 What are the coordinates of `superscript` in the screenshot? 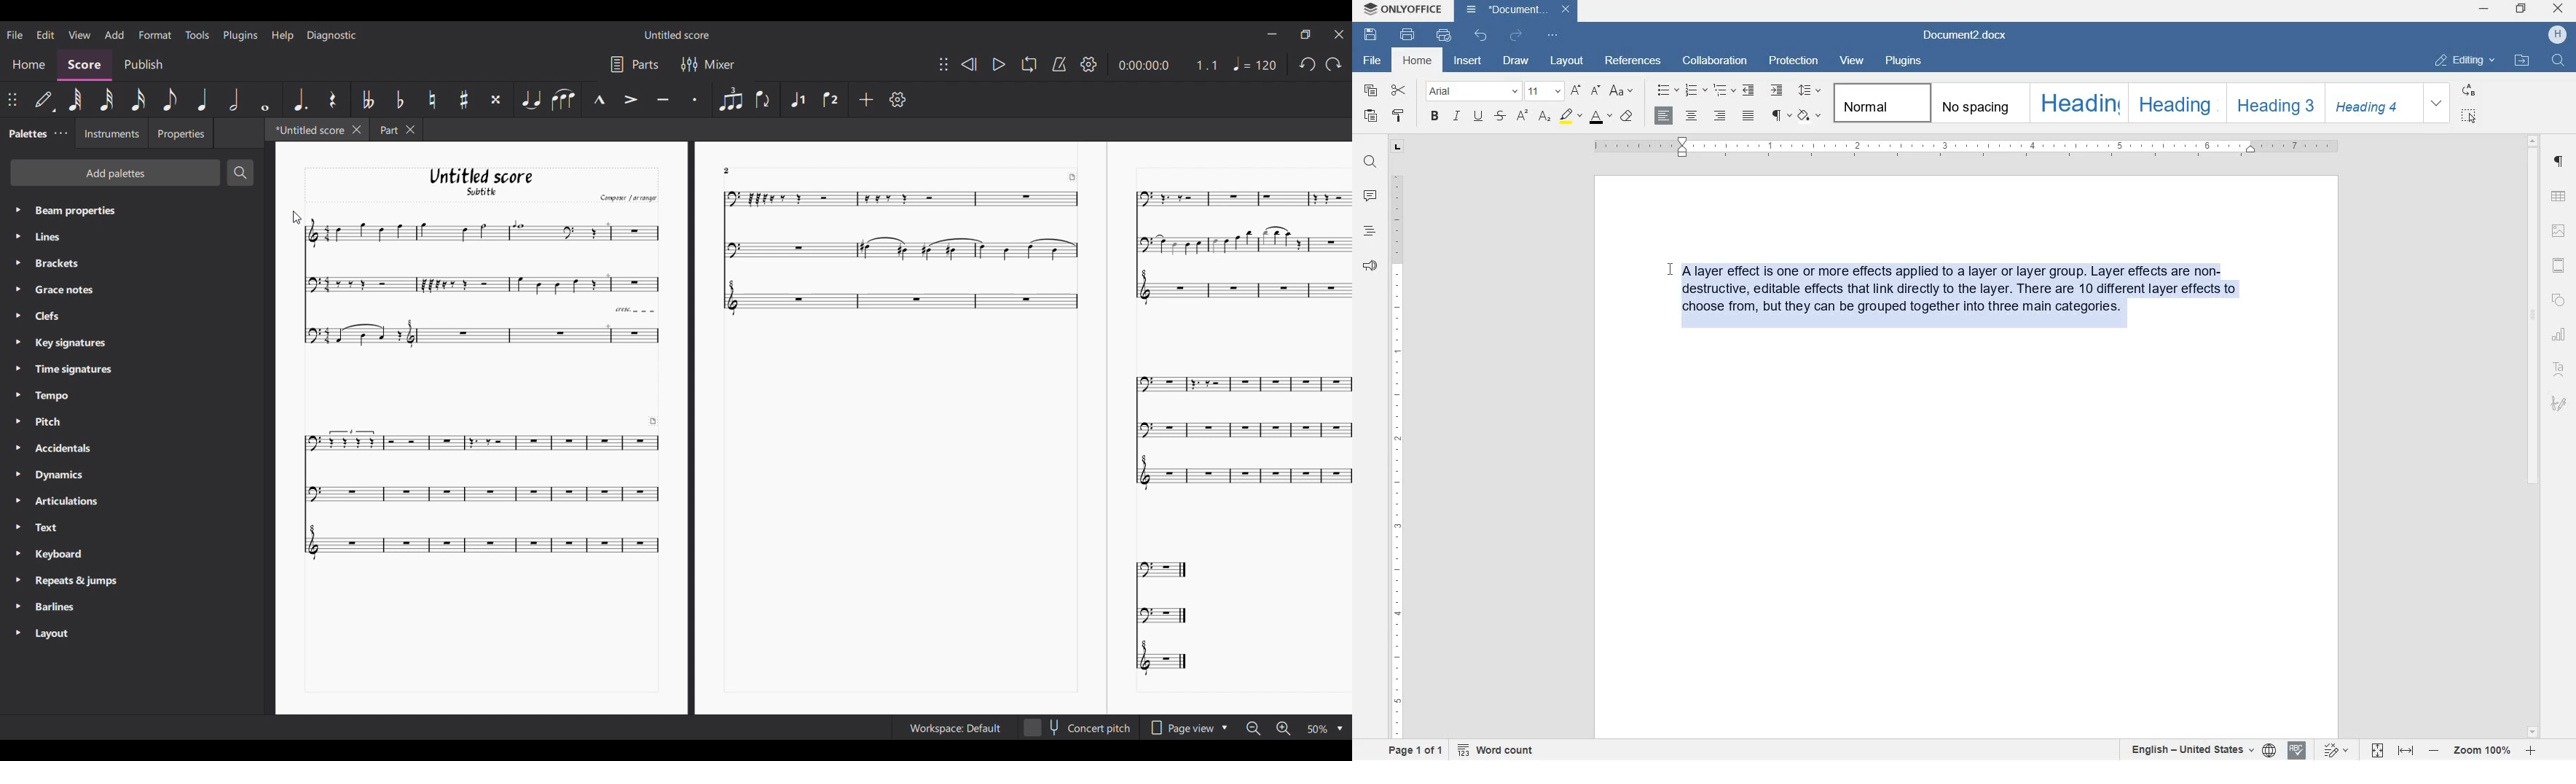 It's located at (1522, 117).